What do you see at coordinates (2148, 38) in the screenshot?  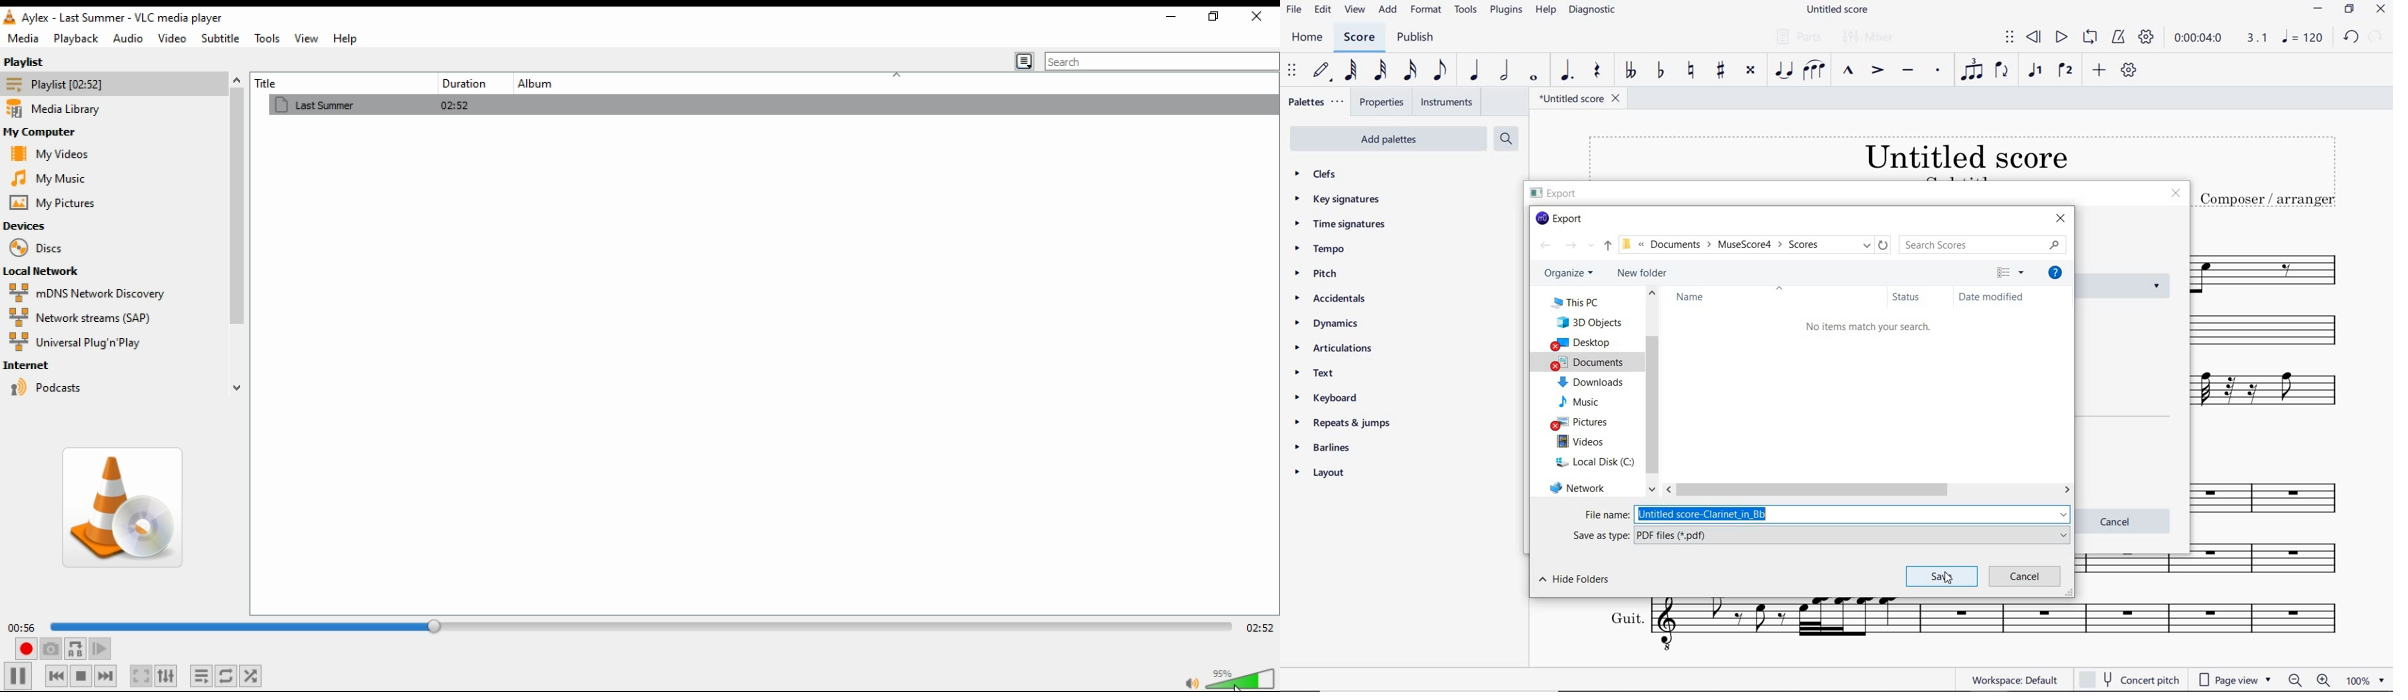 I see `PLAYBACK SETTINGS` at bounding box center [2148, 38].